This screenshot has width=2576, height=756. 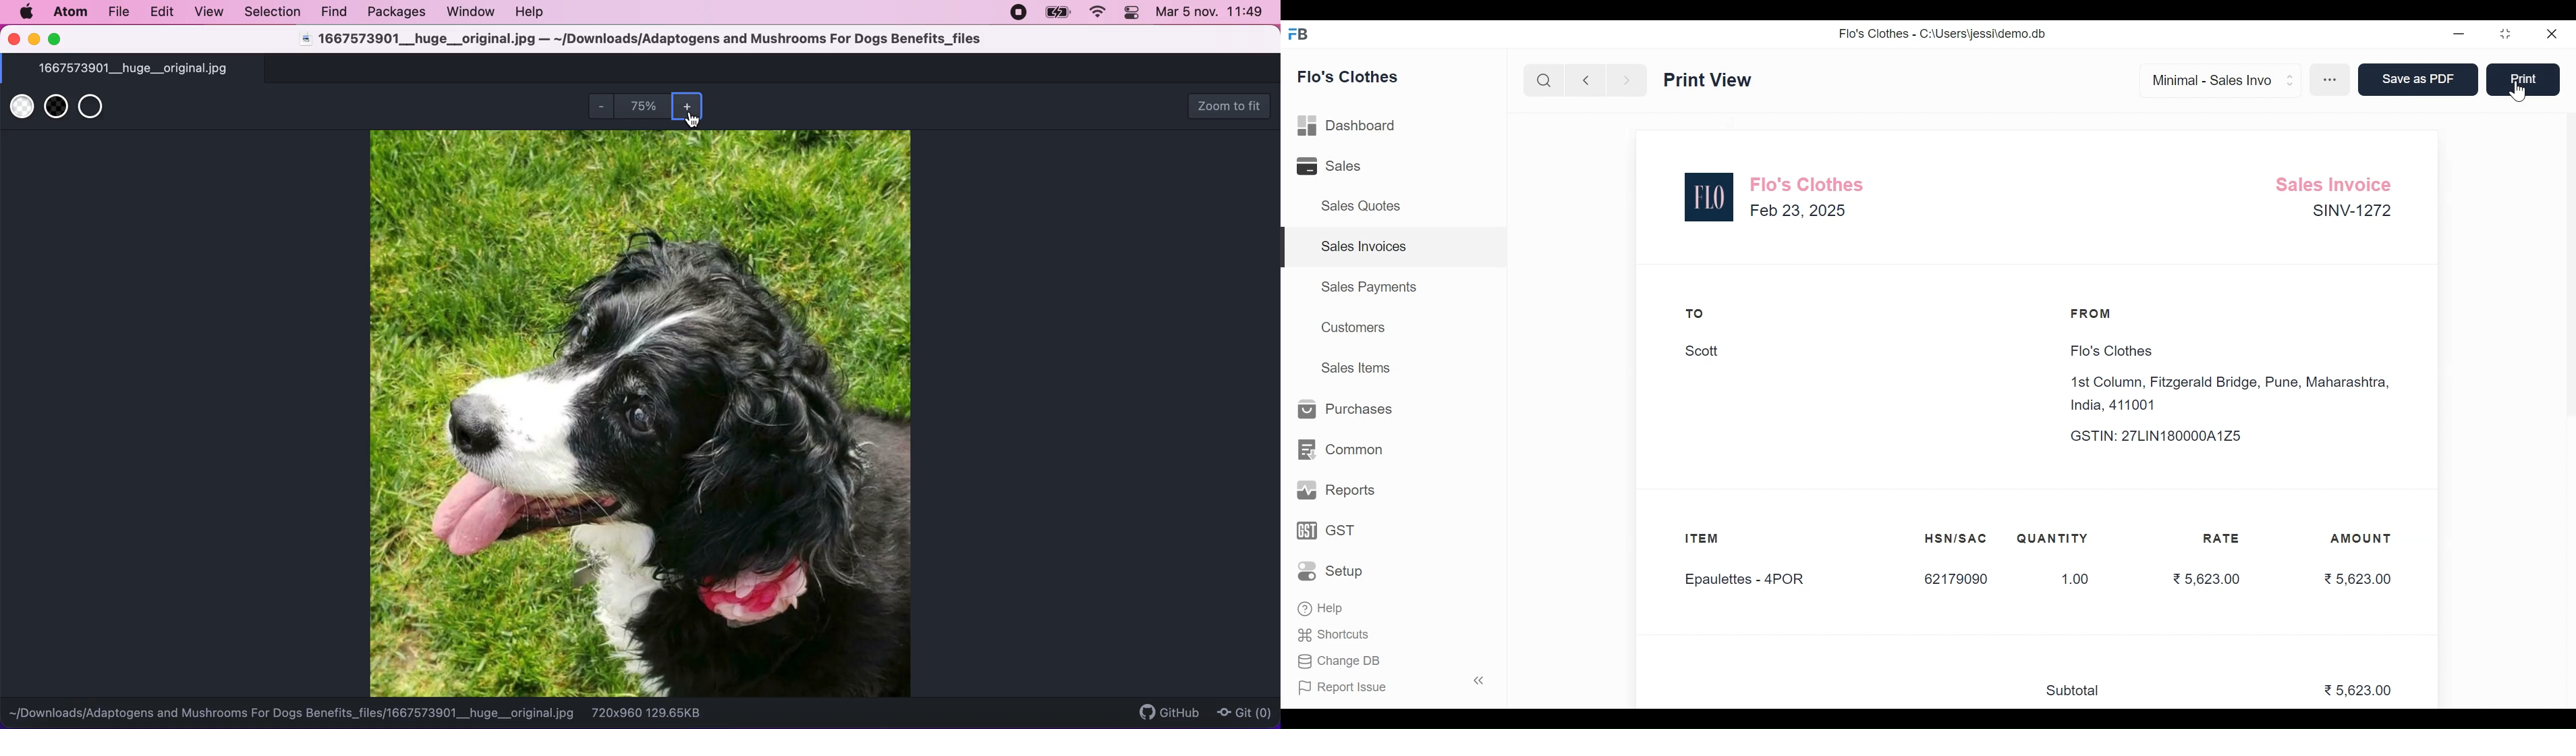 I want to click on file, so click(x=119, y=12).